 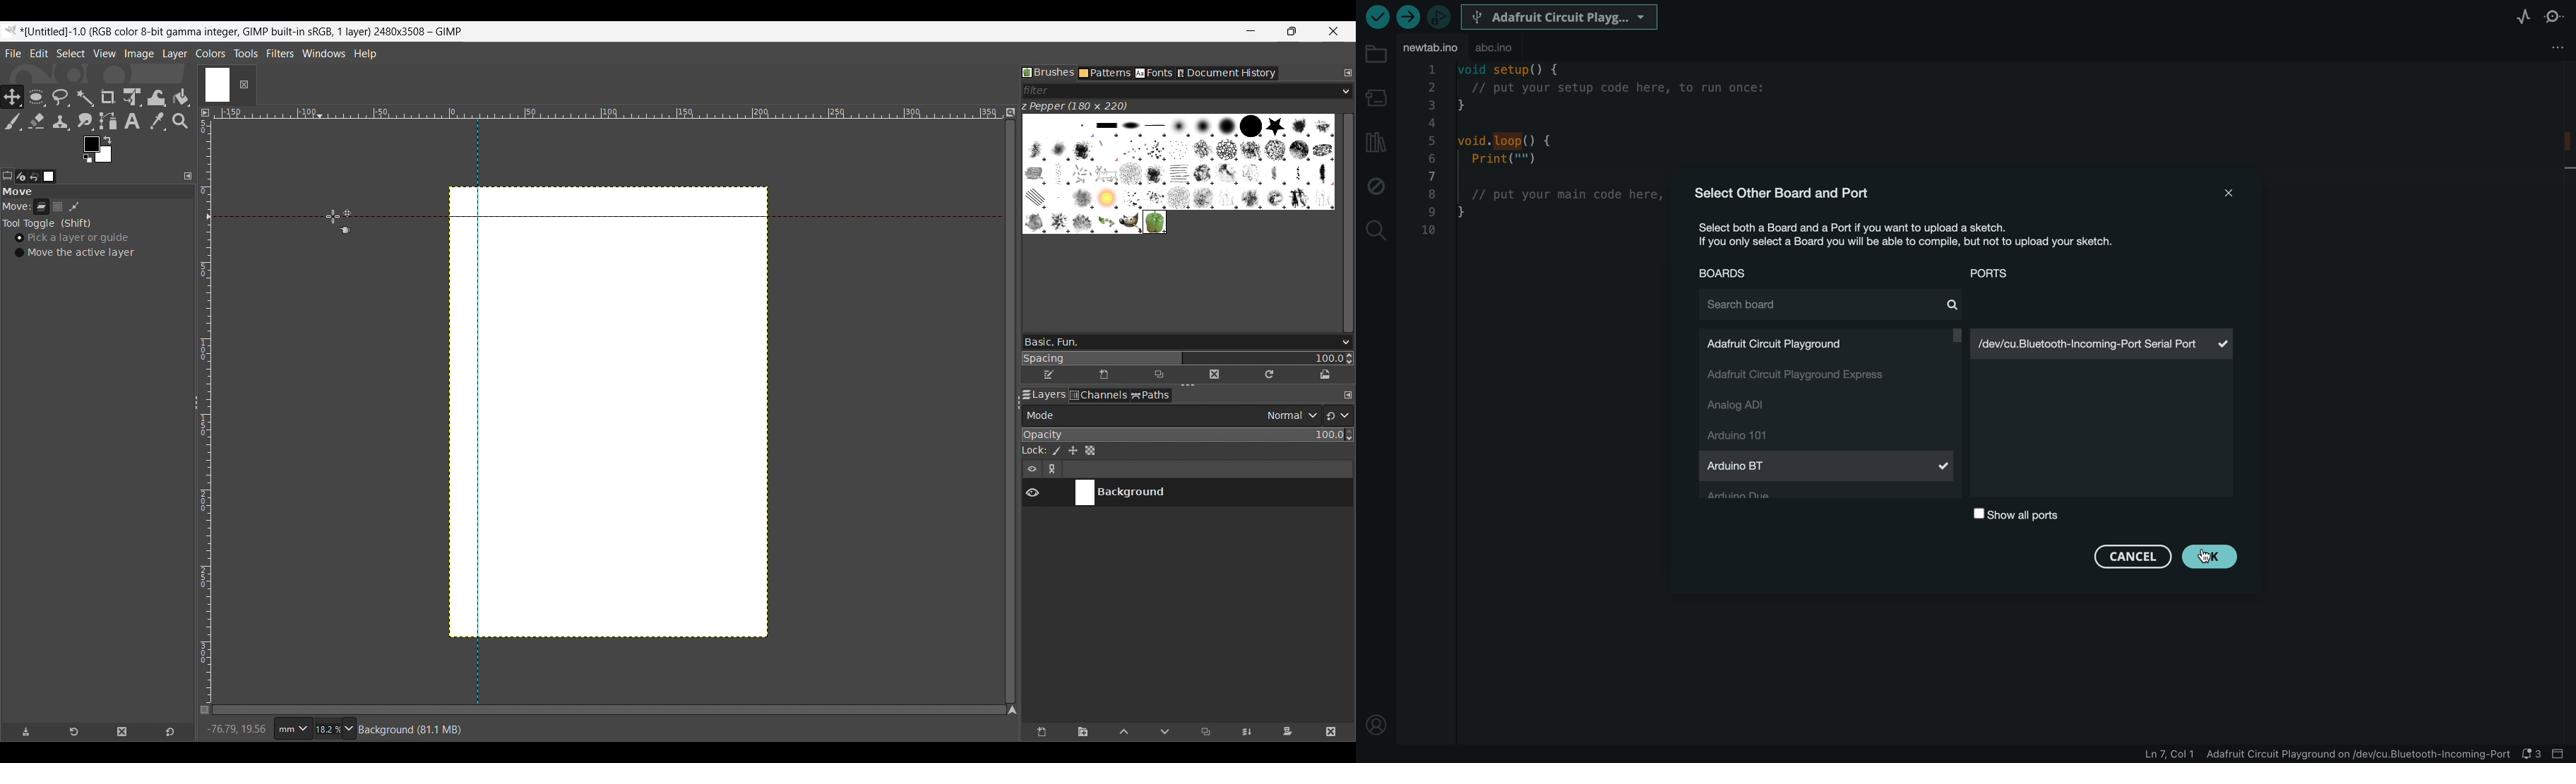 What do you see at coordinates (181, 98) in the screenshot?
I see `Bucket fill` at bounding box center [181, 98].